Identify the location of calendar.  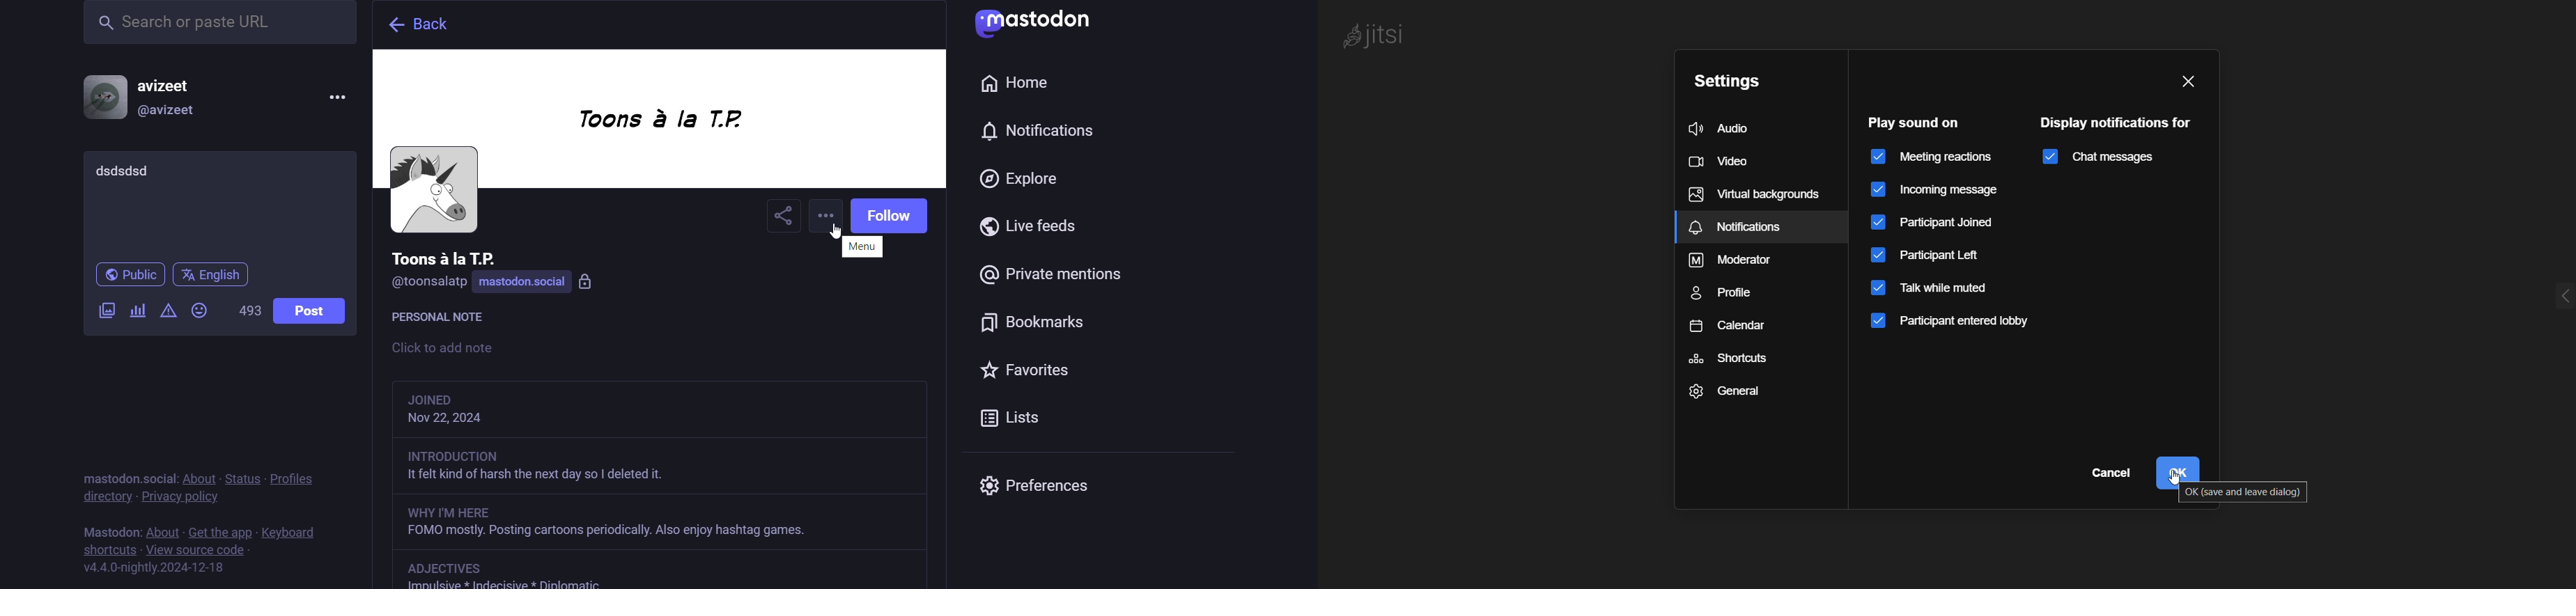
(1742, 327).